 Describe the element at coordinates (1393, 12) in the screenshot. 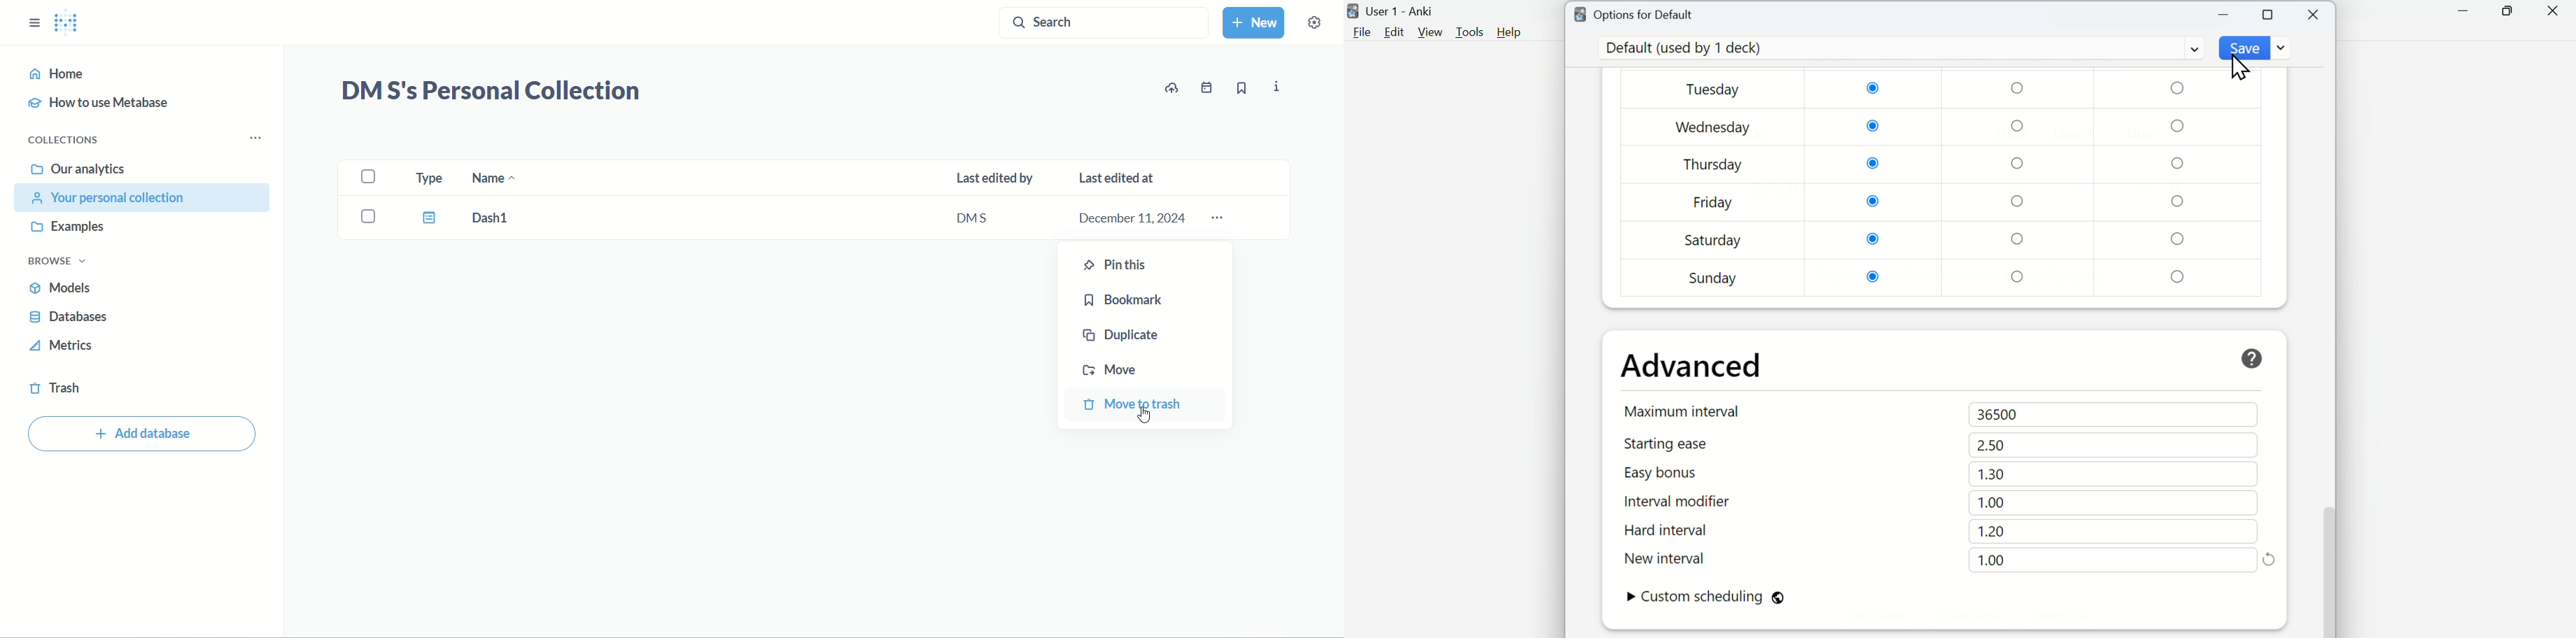

I see `User 1 - Anki` at that location.